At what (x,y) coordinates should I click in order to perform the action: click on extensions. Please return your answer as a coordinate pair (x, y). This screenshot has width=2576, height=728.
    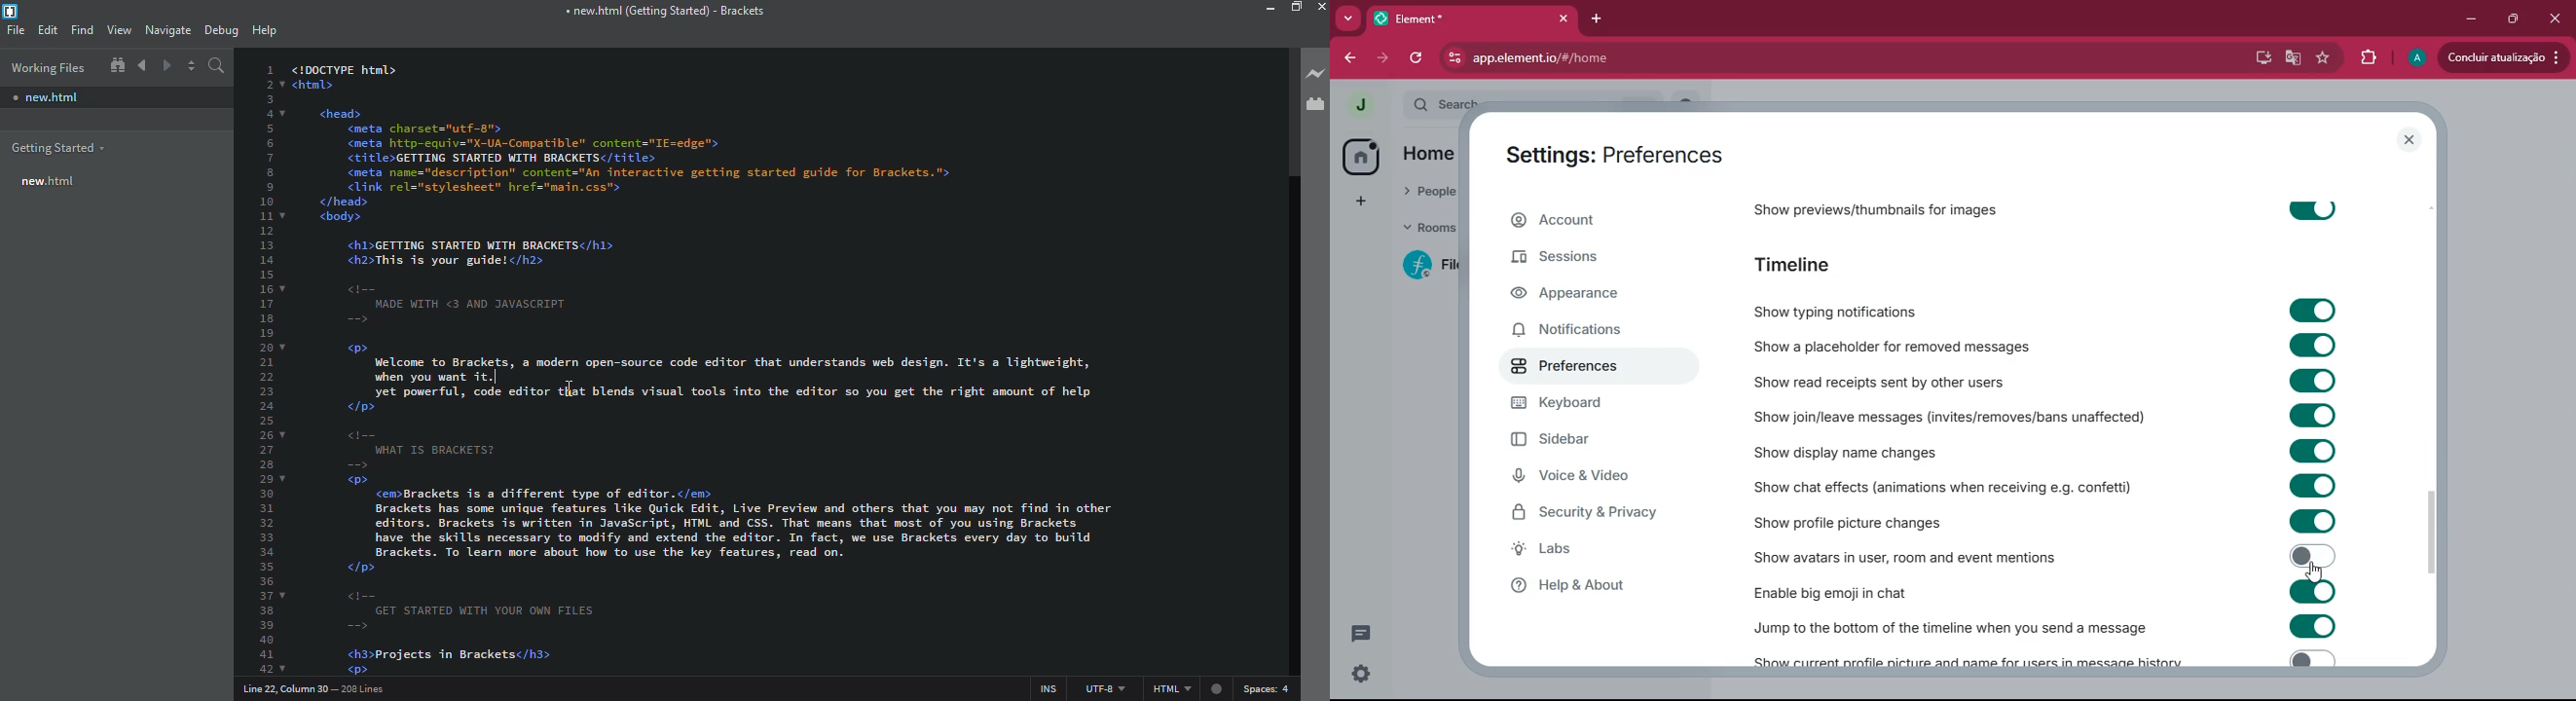
    Looking at the image, I should click on (2369, 58).